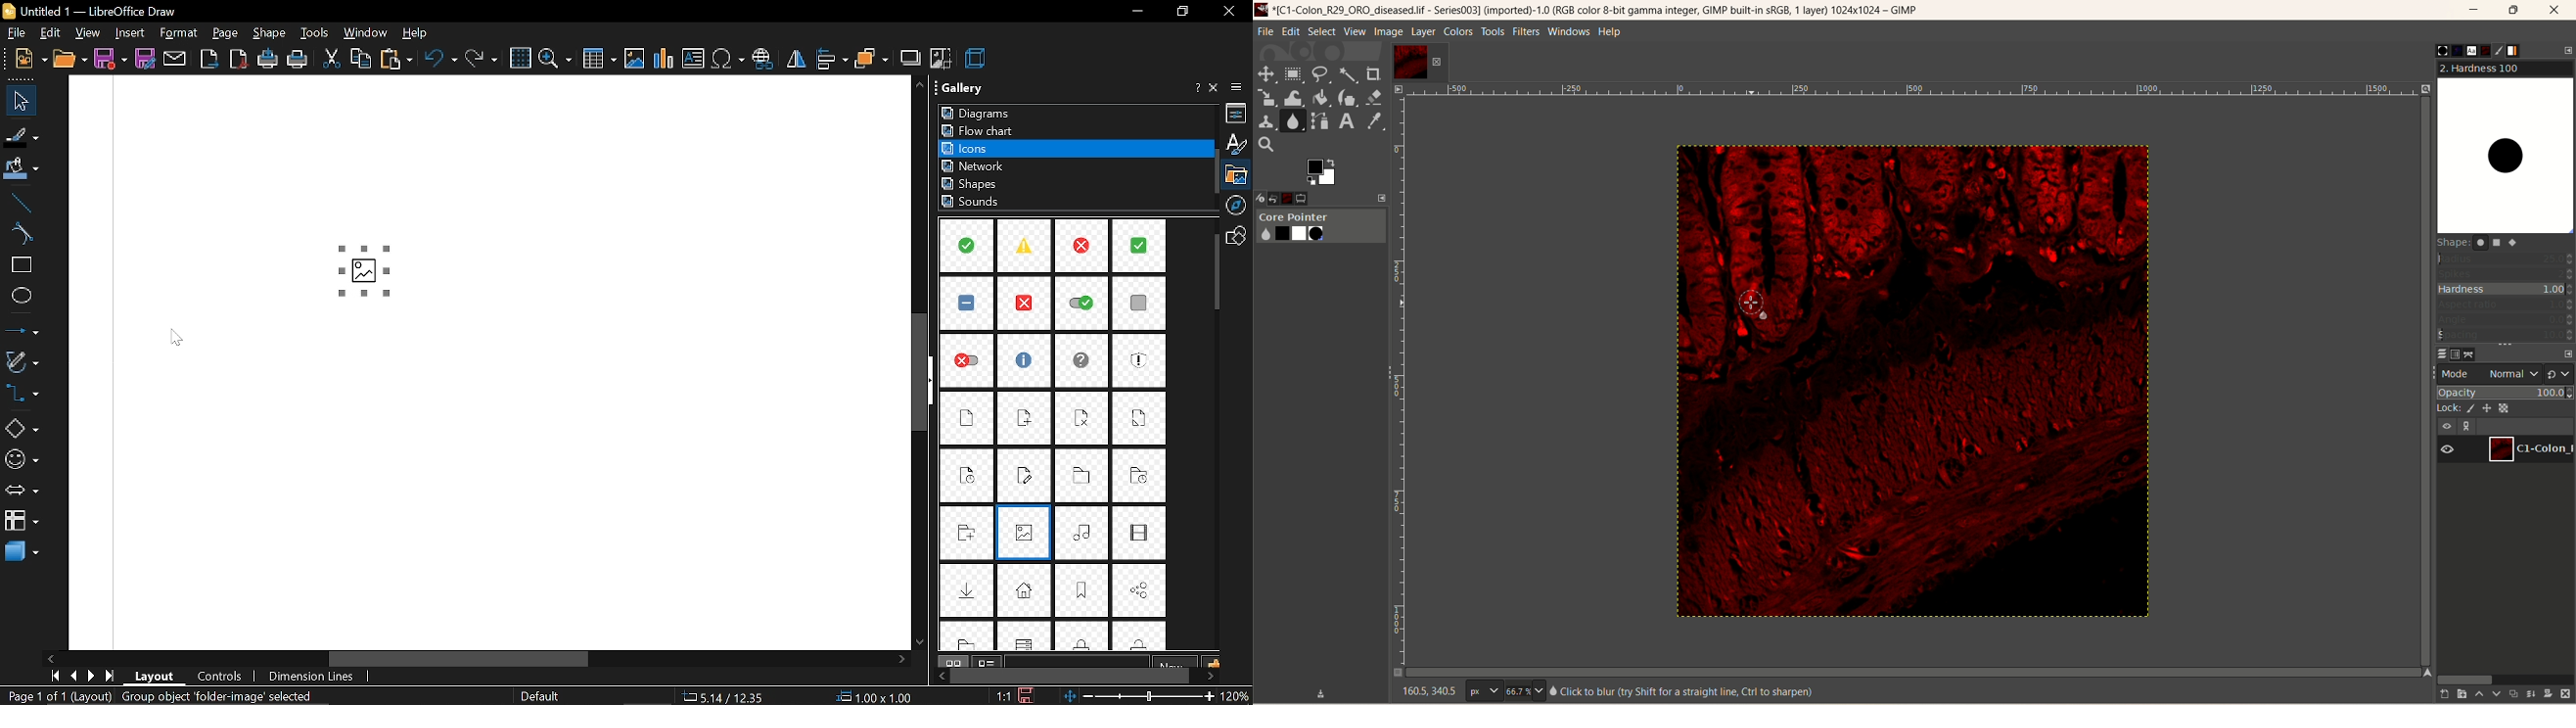 This screenshot has width=2576, height=728. Describe the element at coordinates (2448, 425) in the screenshot. I see `visibility` at that location.